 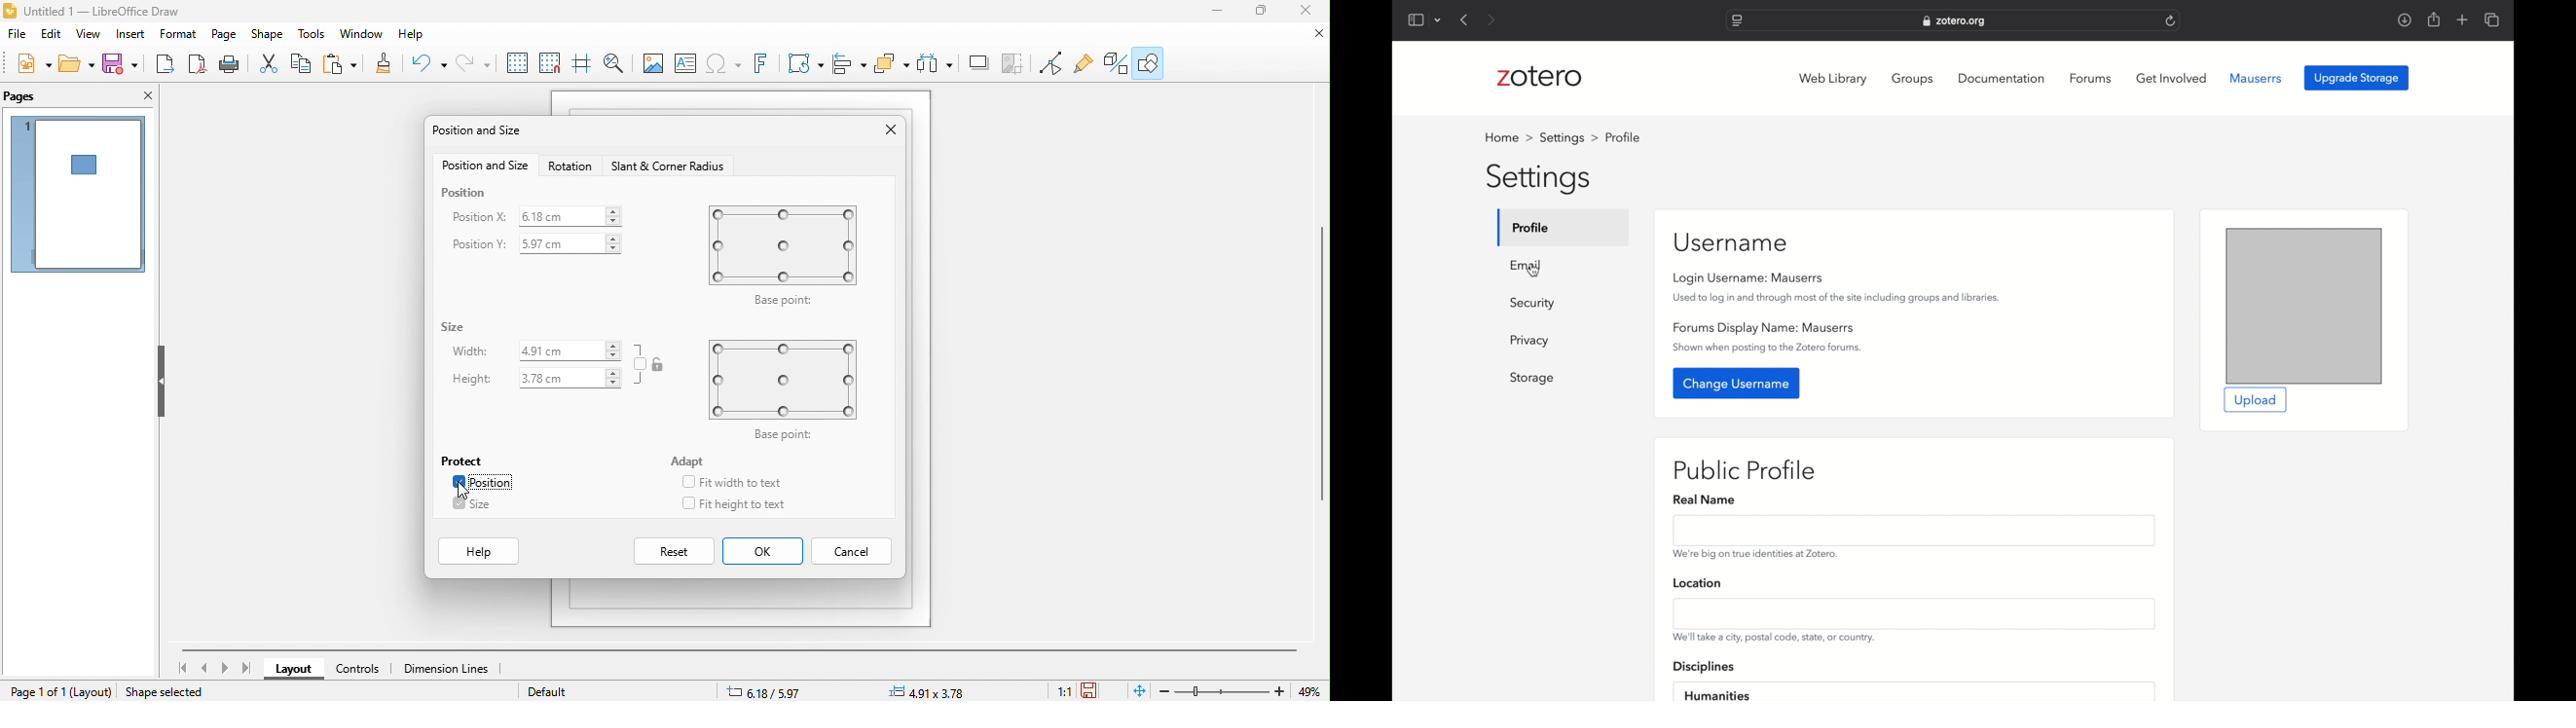 I want to click on open, so click(x=77, y=62).